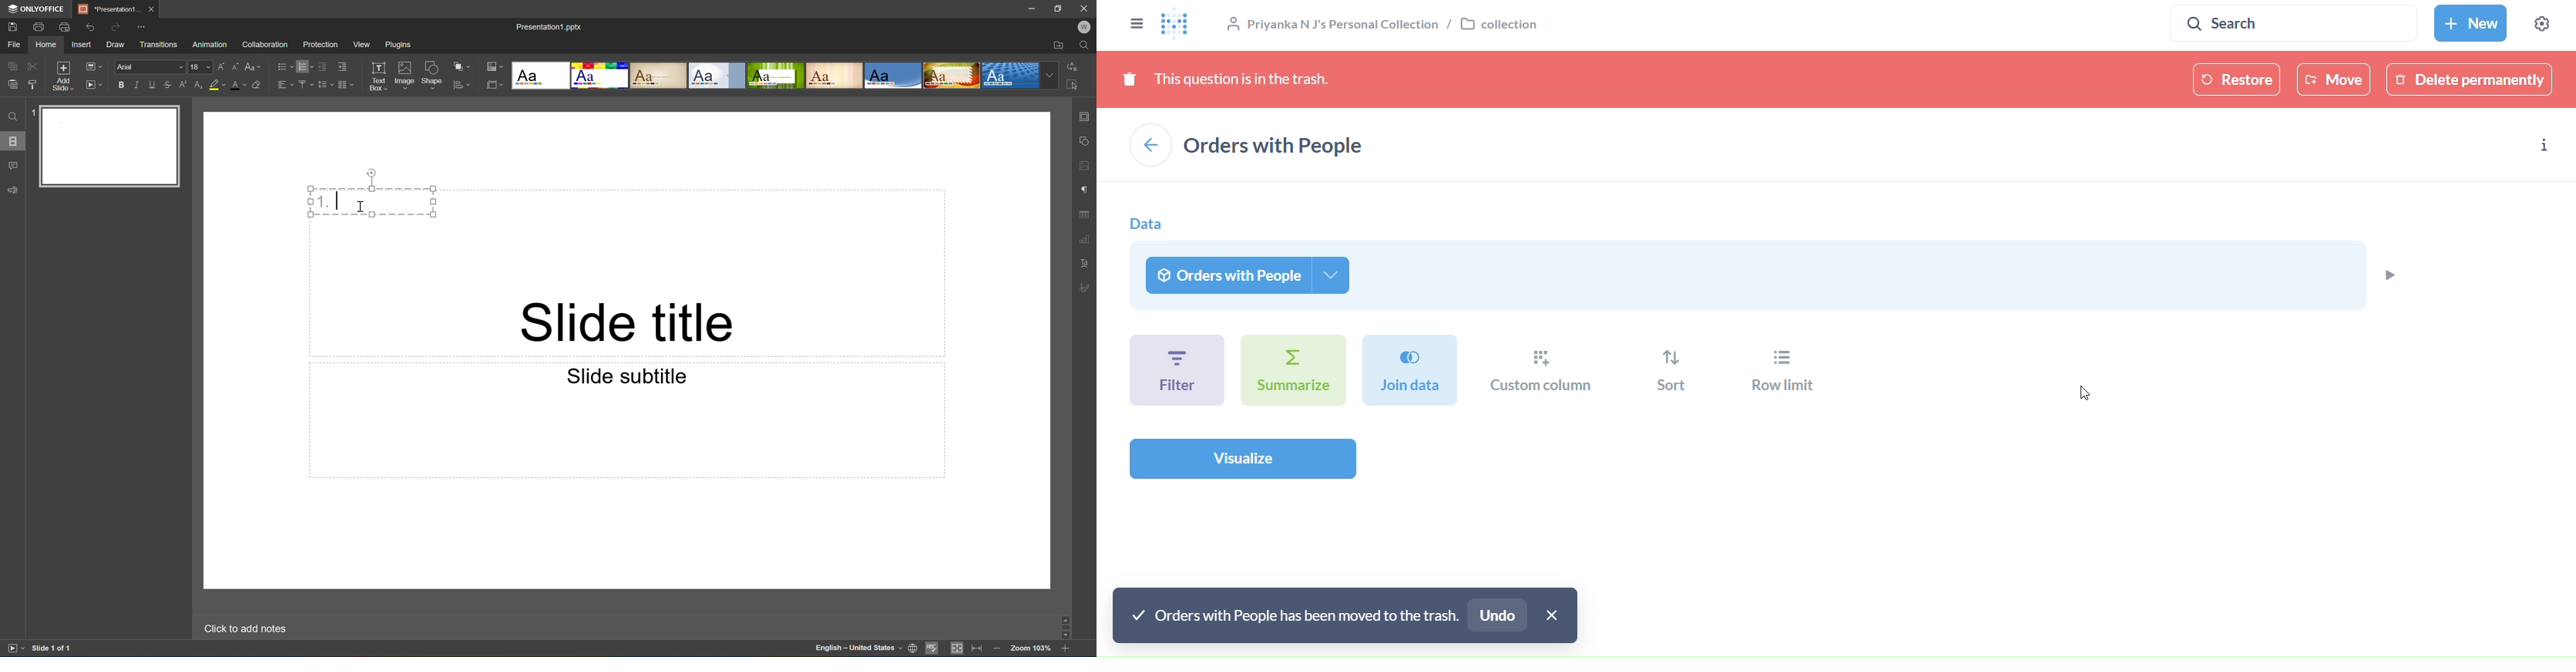 The image size is (2576, 672). What do you see at coordinates (94, 29) in the screenshot?
I see `Undo` at bounding box center [94, 29].